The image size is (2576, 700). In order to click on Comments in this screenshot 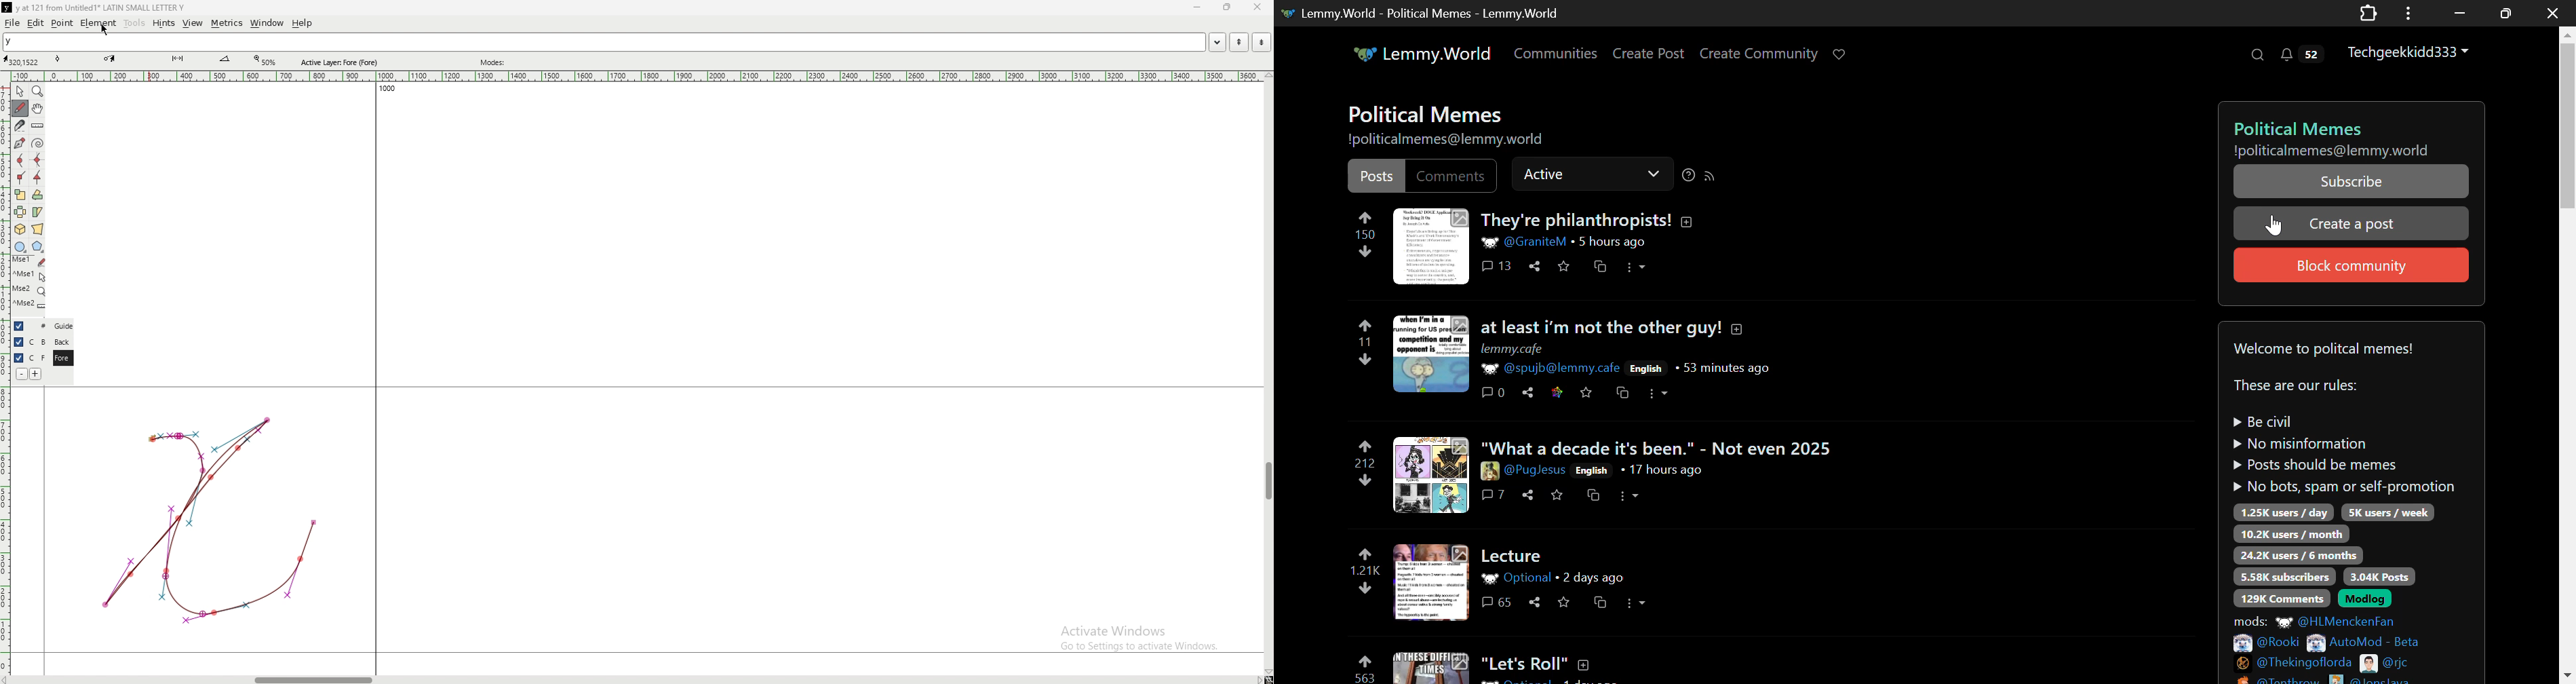, I will do `click(1494, 495)`.